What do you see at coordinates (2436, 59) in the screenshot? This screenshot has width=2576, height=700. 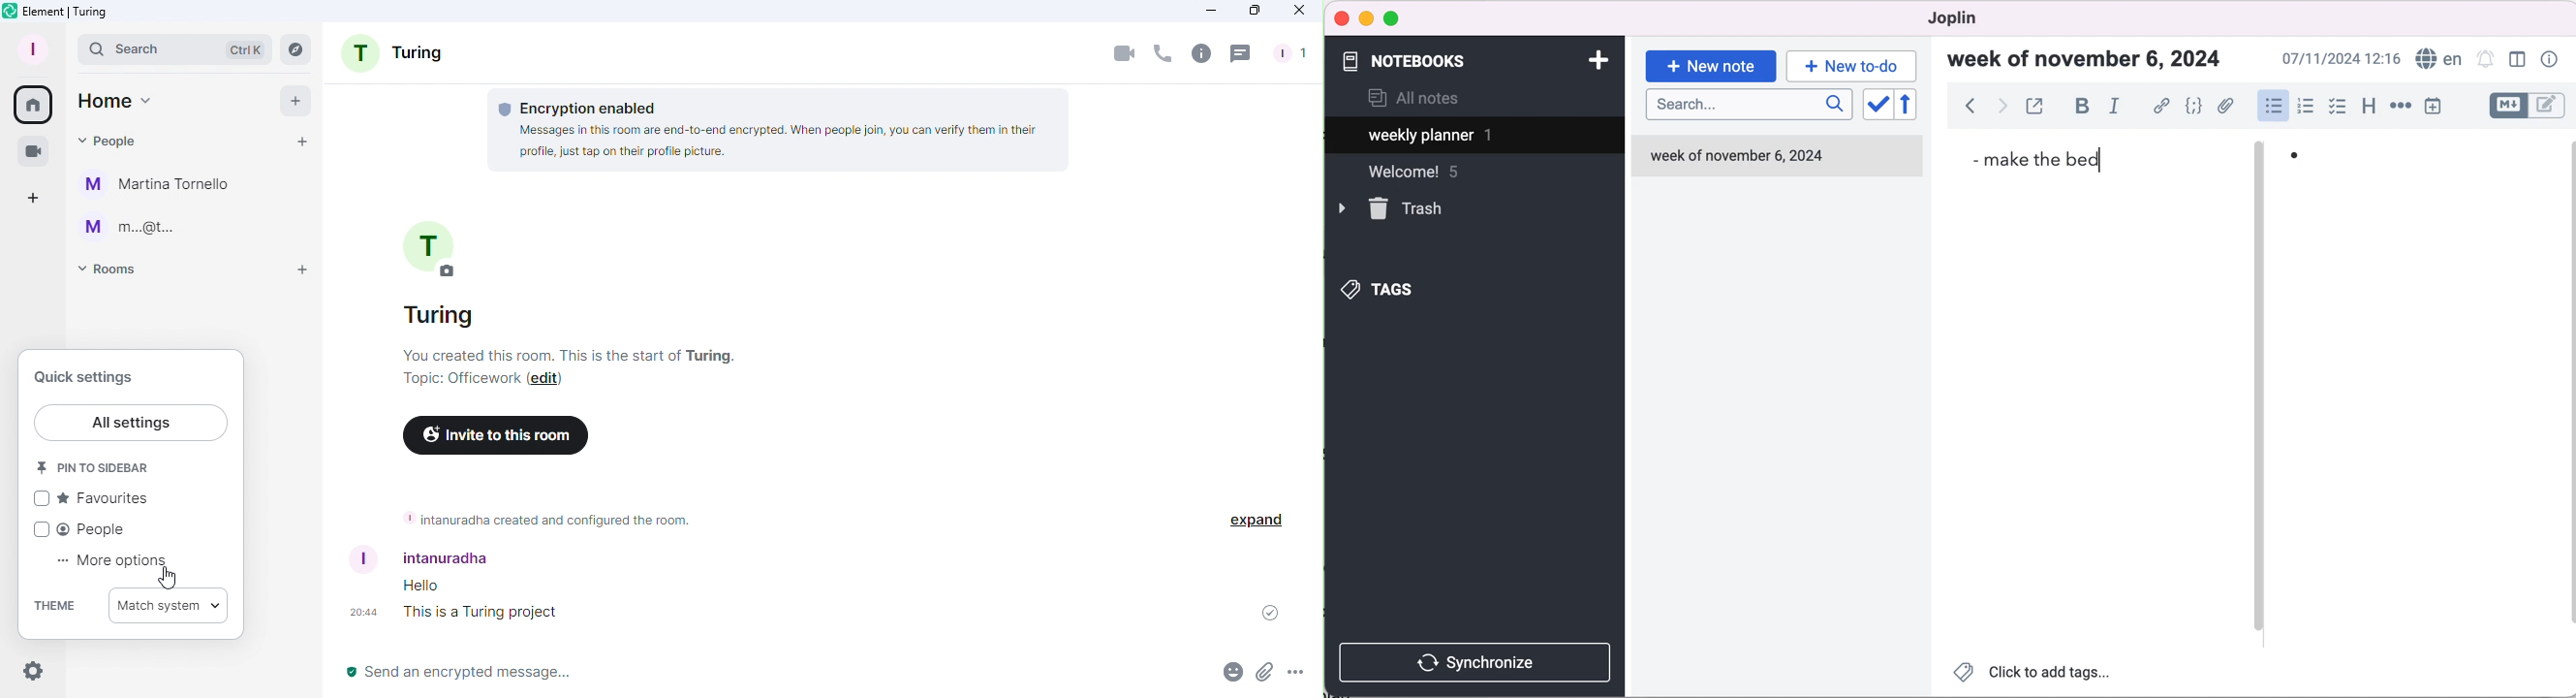 I see `language` at bounding box center [2436, 59].